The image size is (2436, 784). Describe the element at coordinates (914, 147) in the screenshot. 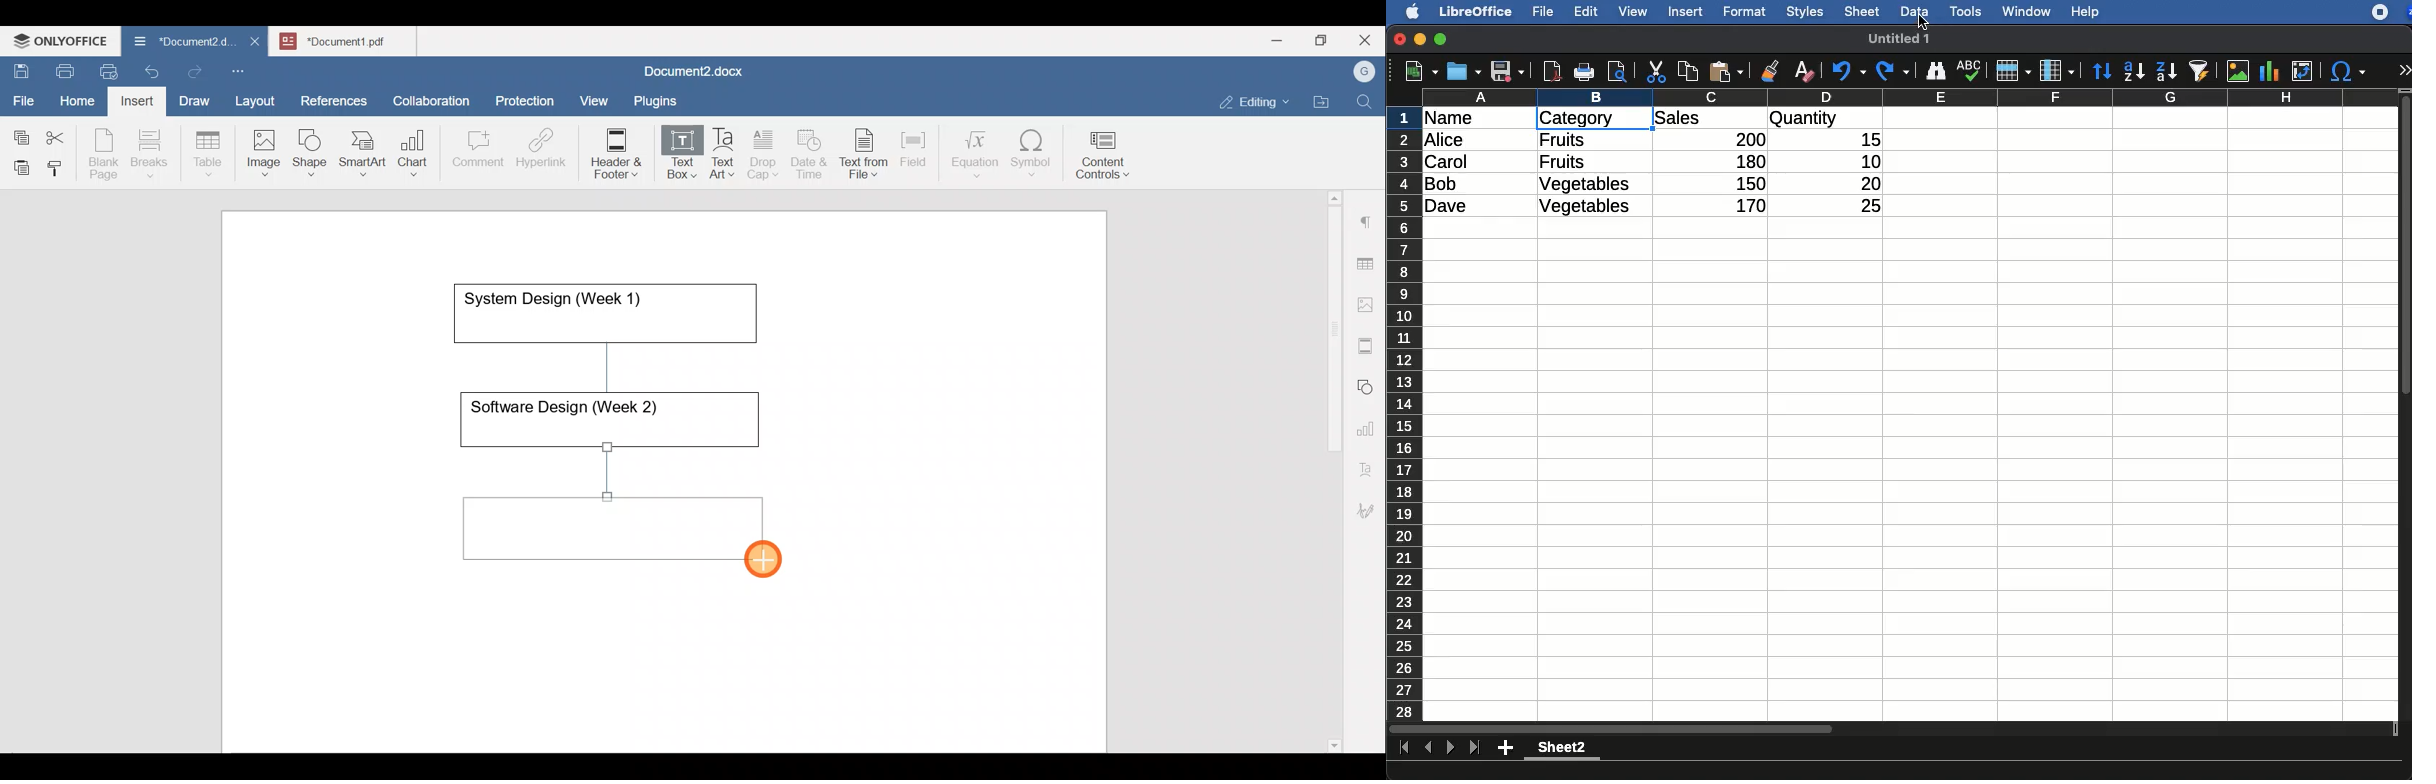

I see `Field` at that location.